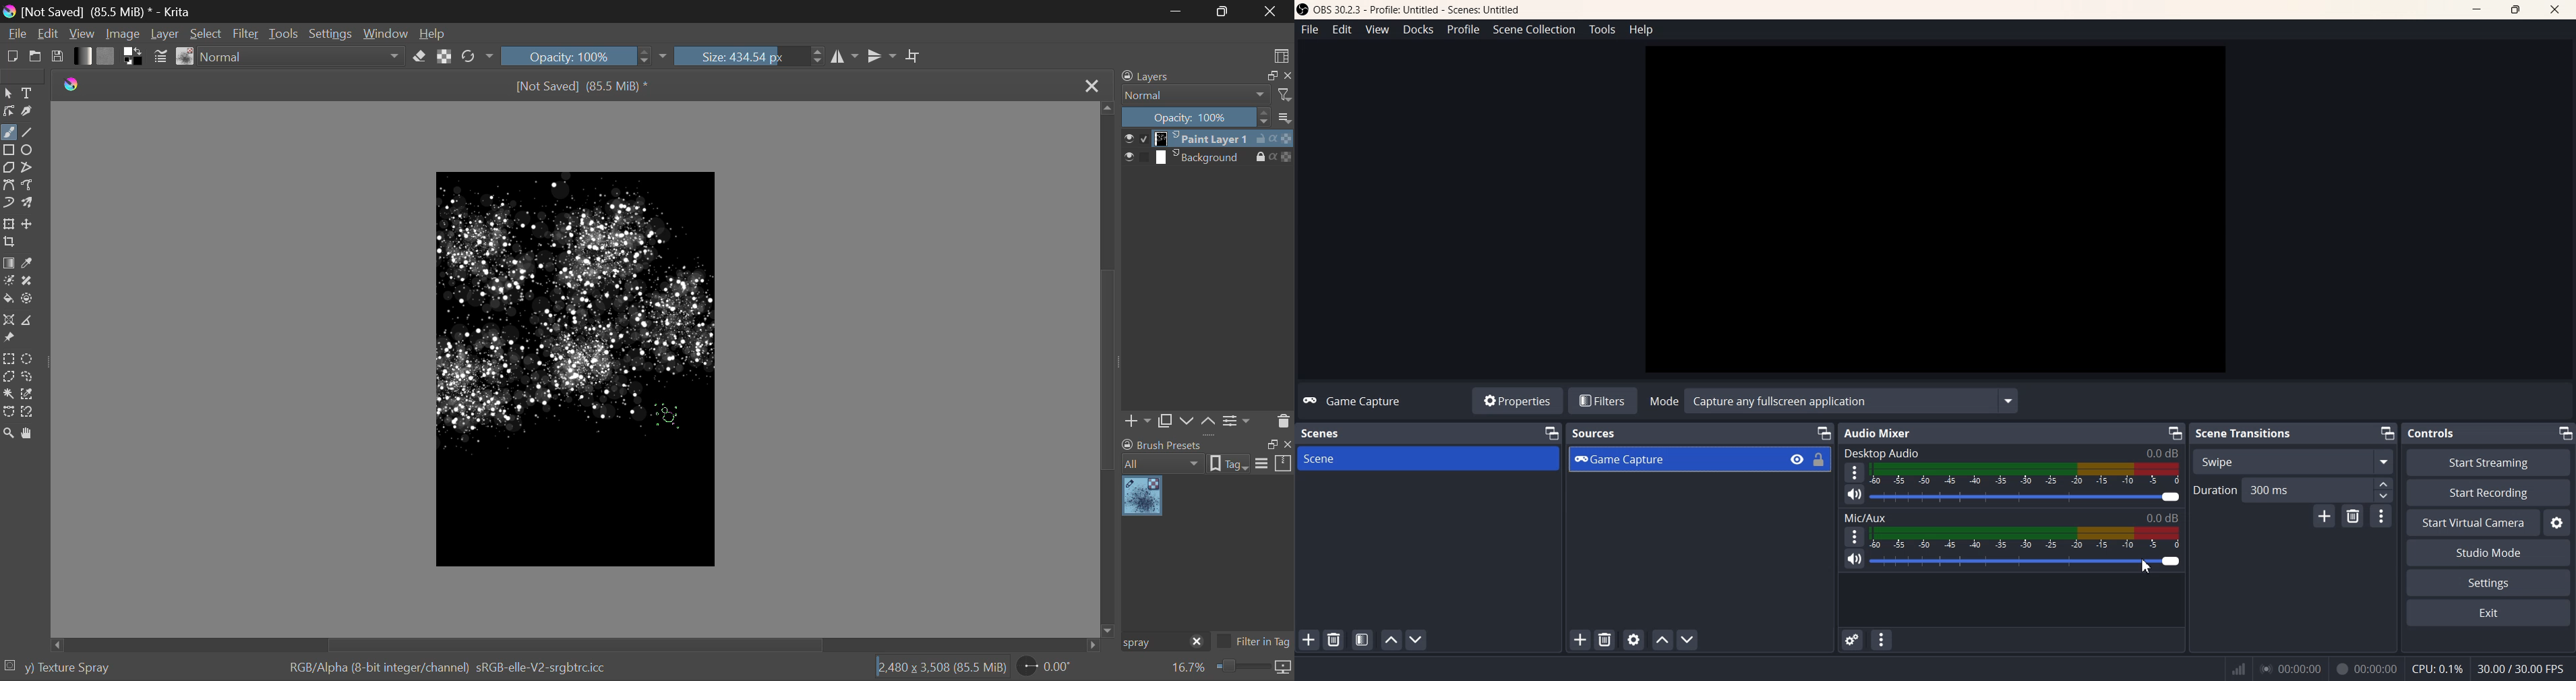 The image size is (2576, 700). Describe the element at coordinates (2293, 490) in the screenshot. I see `Duration` at that location.